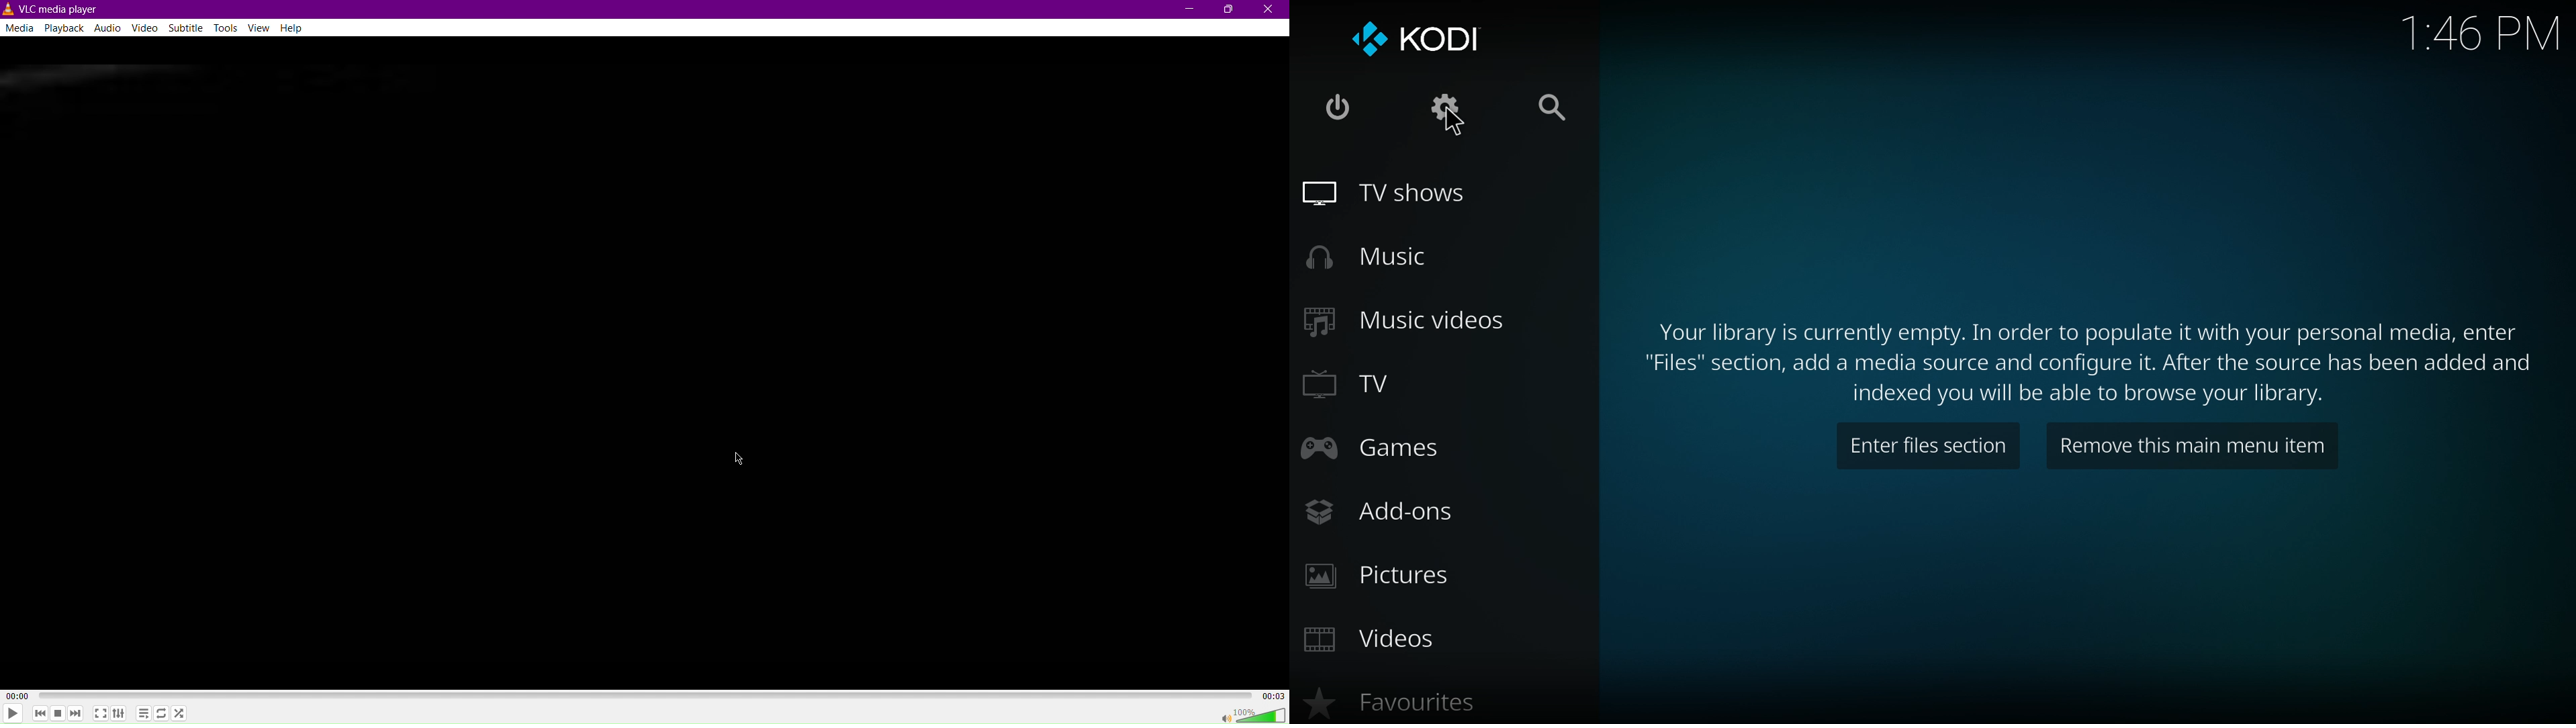 Image resolution: width=2576 pixels, height=728 pixels. I want to click on Tools, so click(225, 29).